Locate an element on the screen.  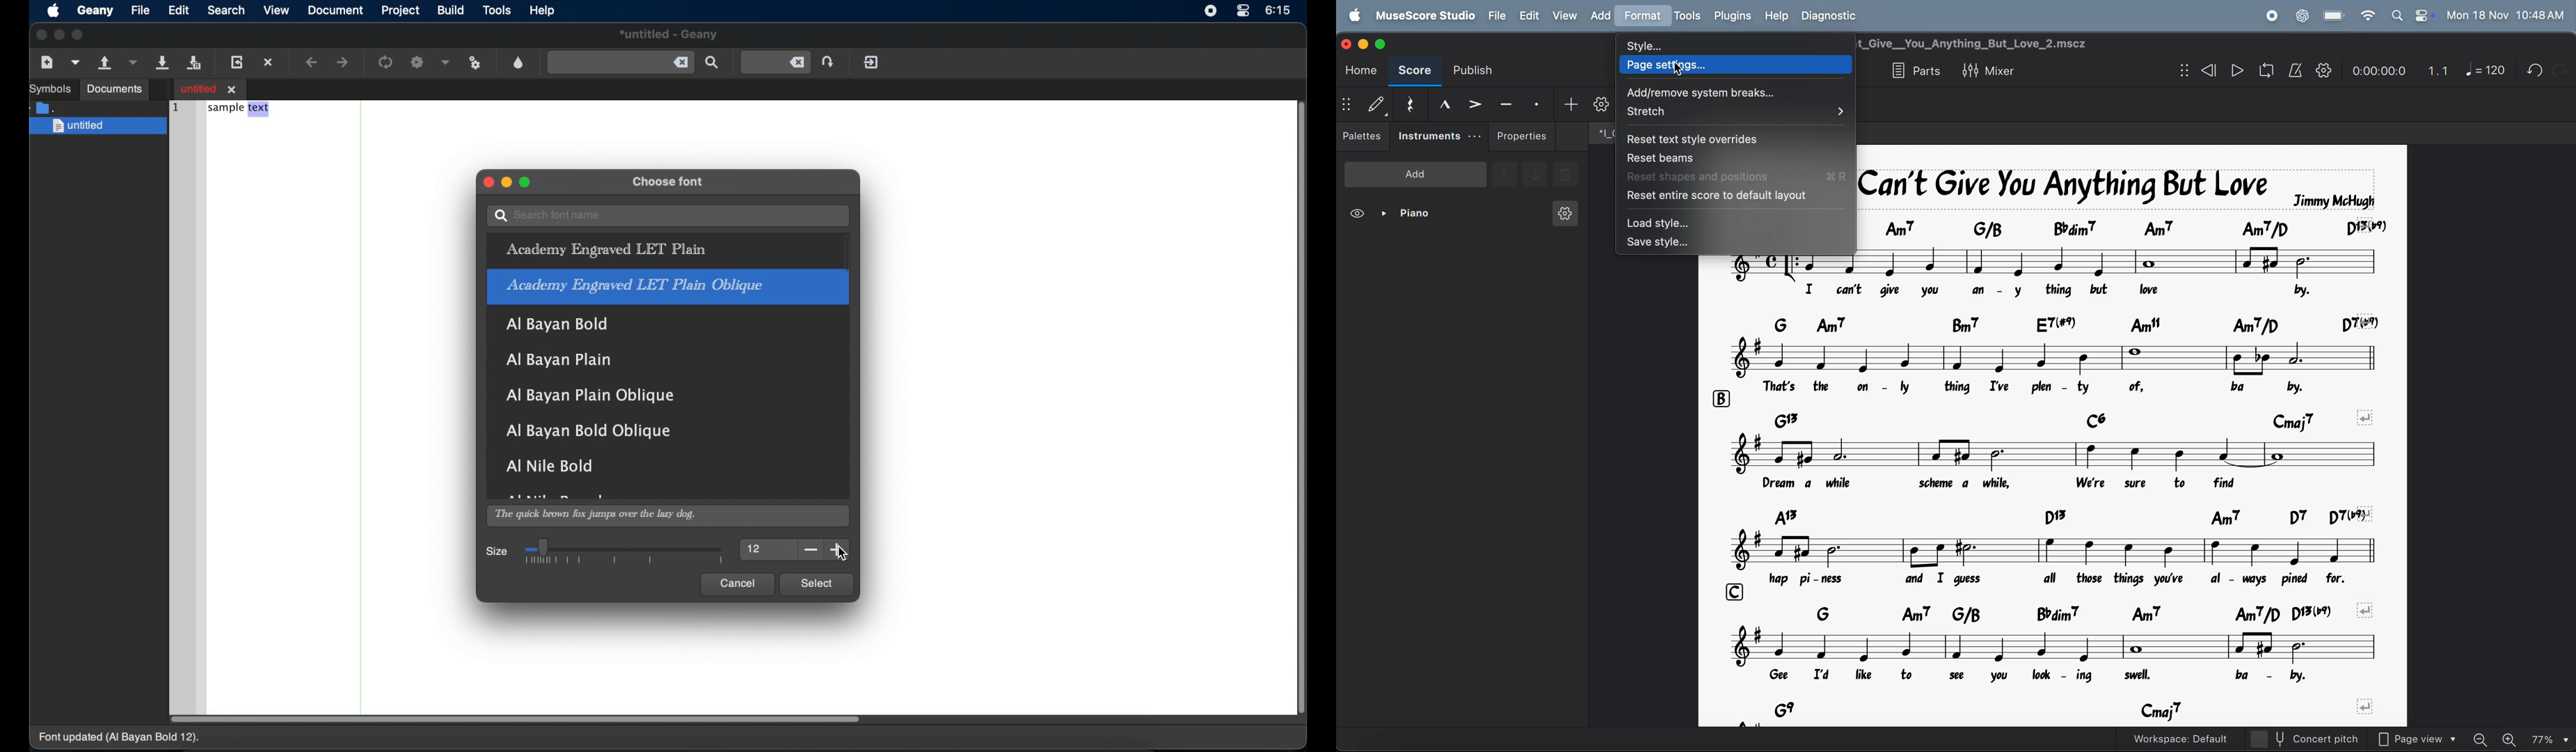
loop playback is located at coordinates (2252, 72).